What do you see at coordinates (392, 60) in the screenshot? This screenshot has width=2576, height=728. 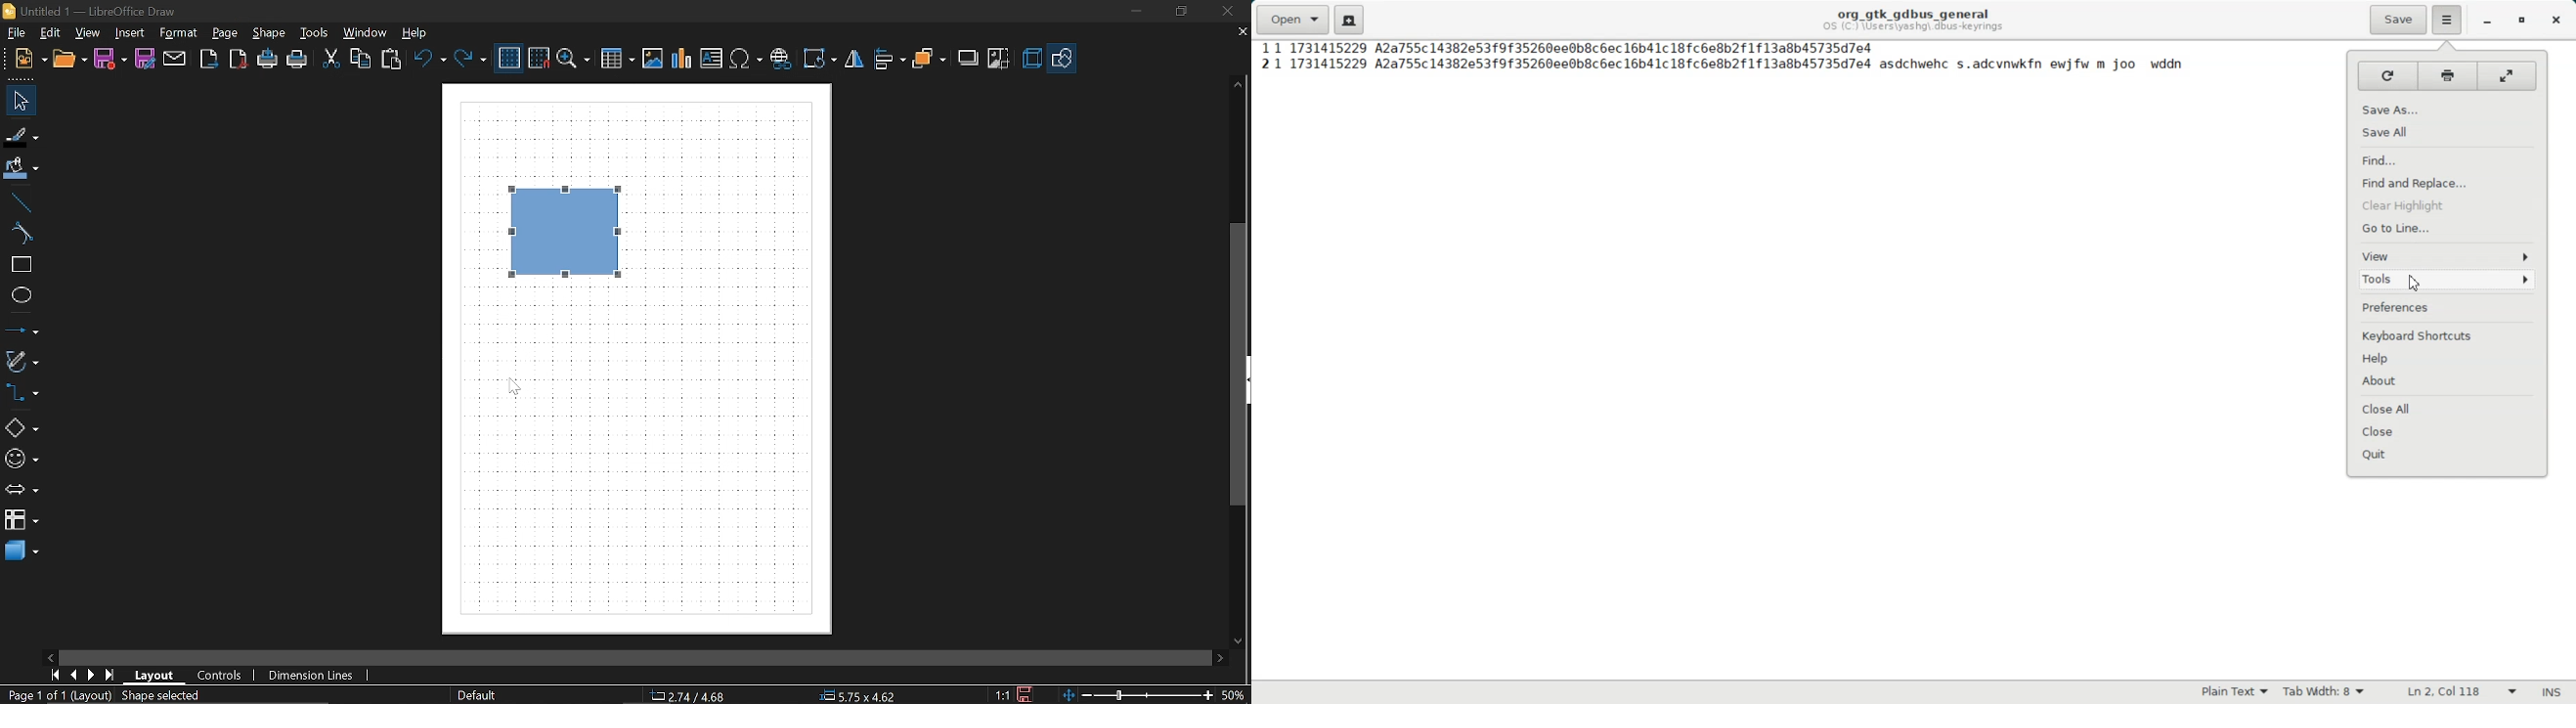 I see `paste` at bounding box center [392, 60].